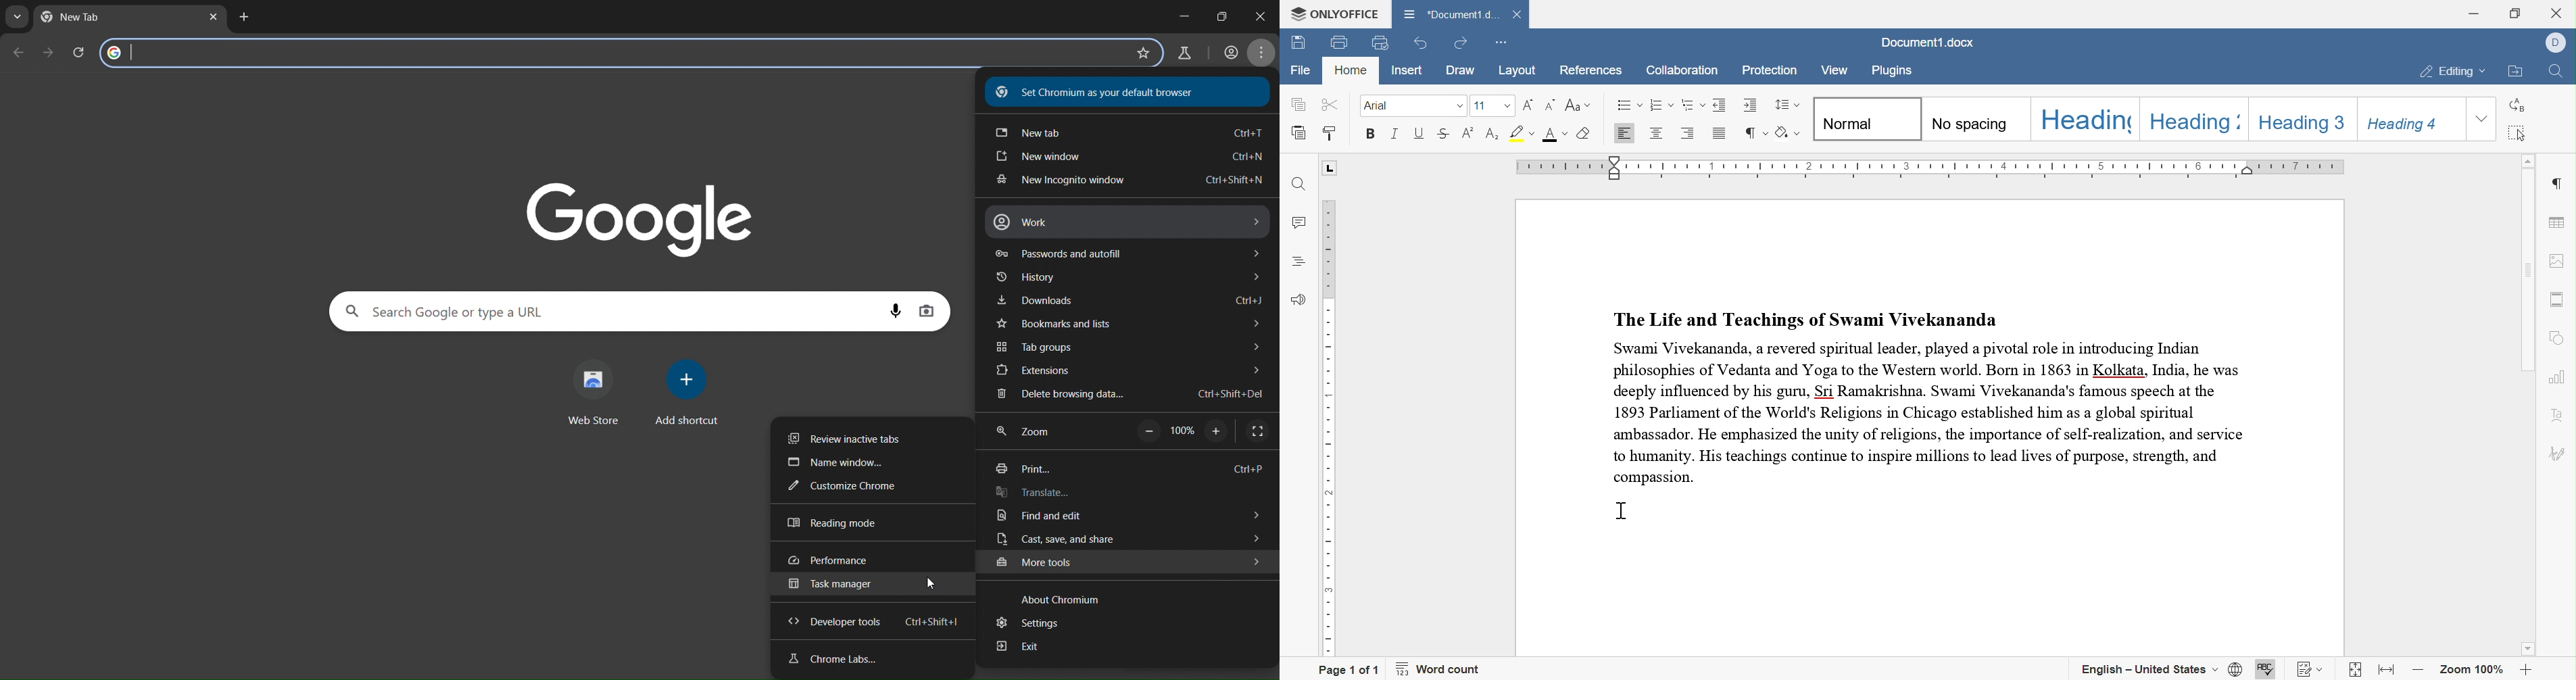 This screenshot has width=2576, height=700. I want to click on cast, save and share, so click(1129, 539).